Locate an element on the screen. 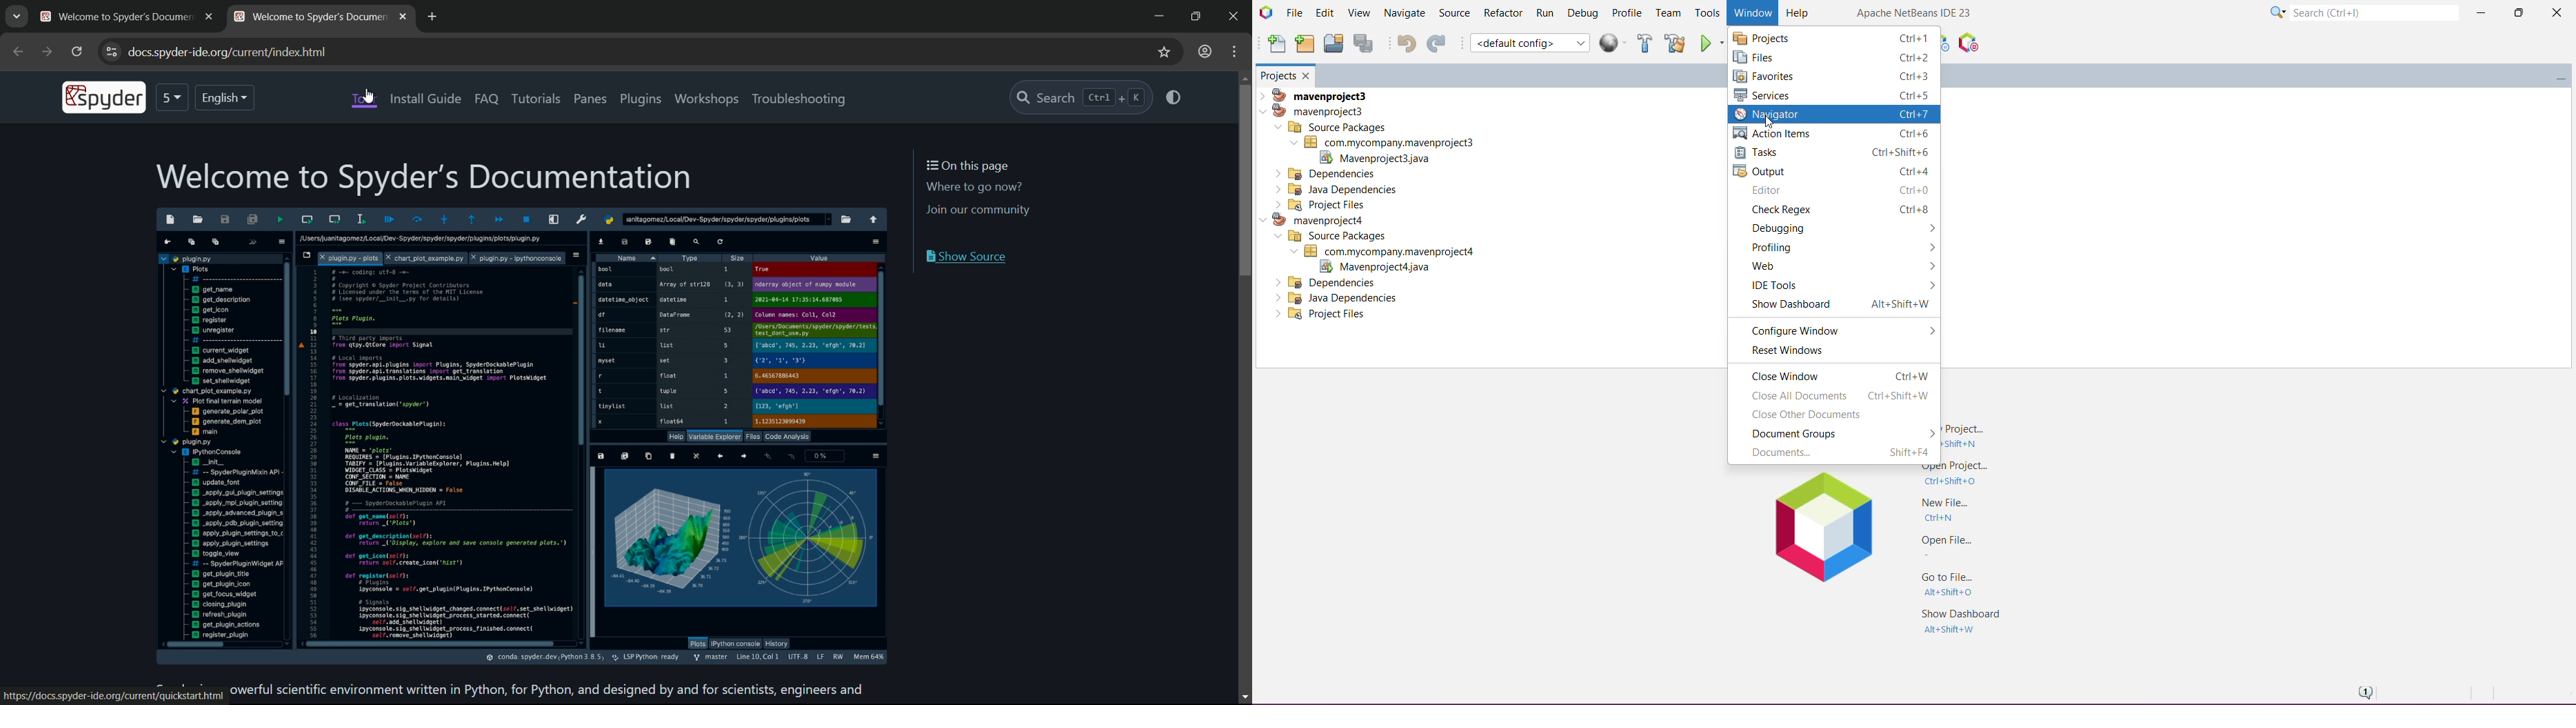  reload is located at coordinates (76, 52).